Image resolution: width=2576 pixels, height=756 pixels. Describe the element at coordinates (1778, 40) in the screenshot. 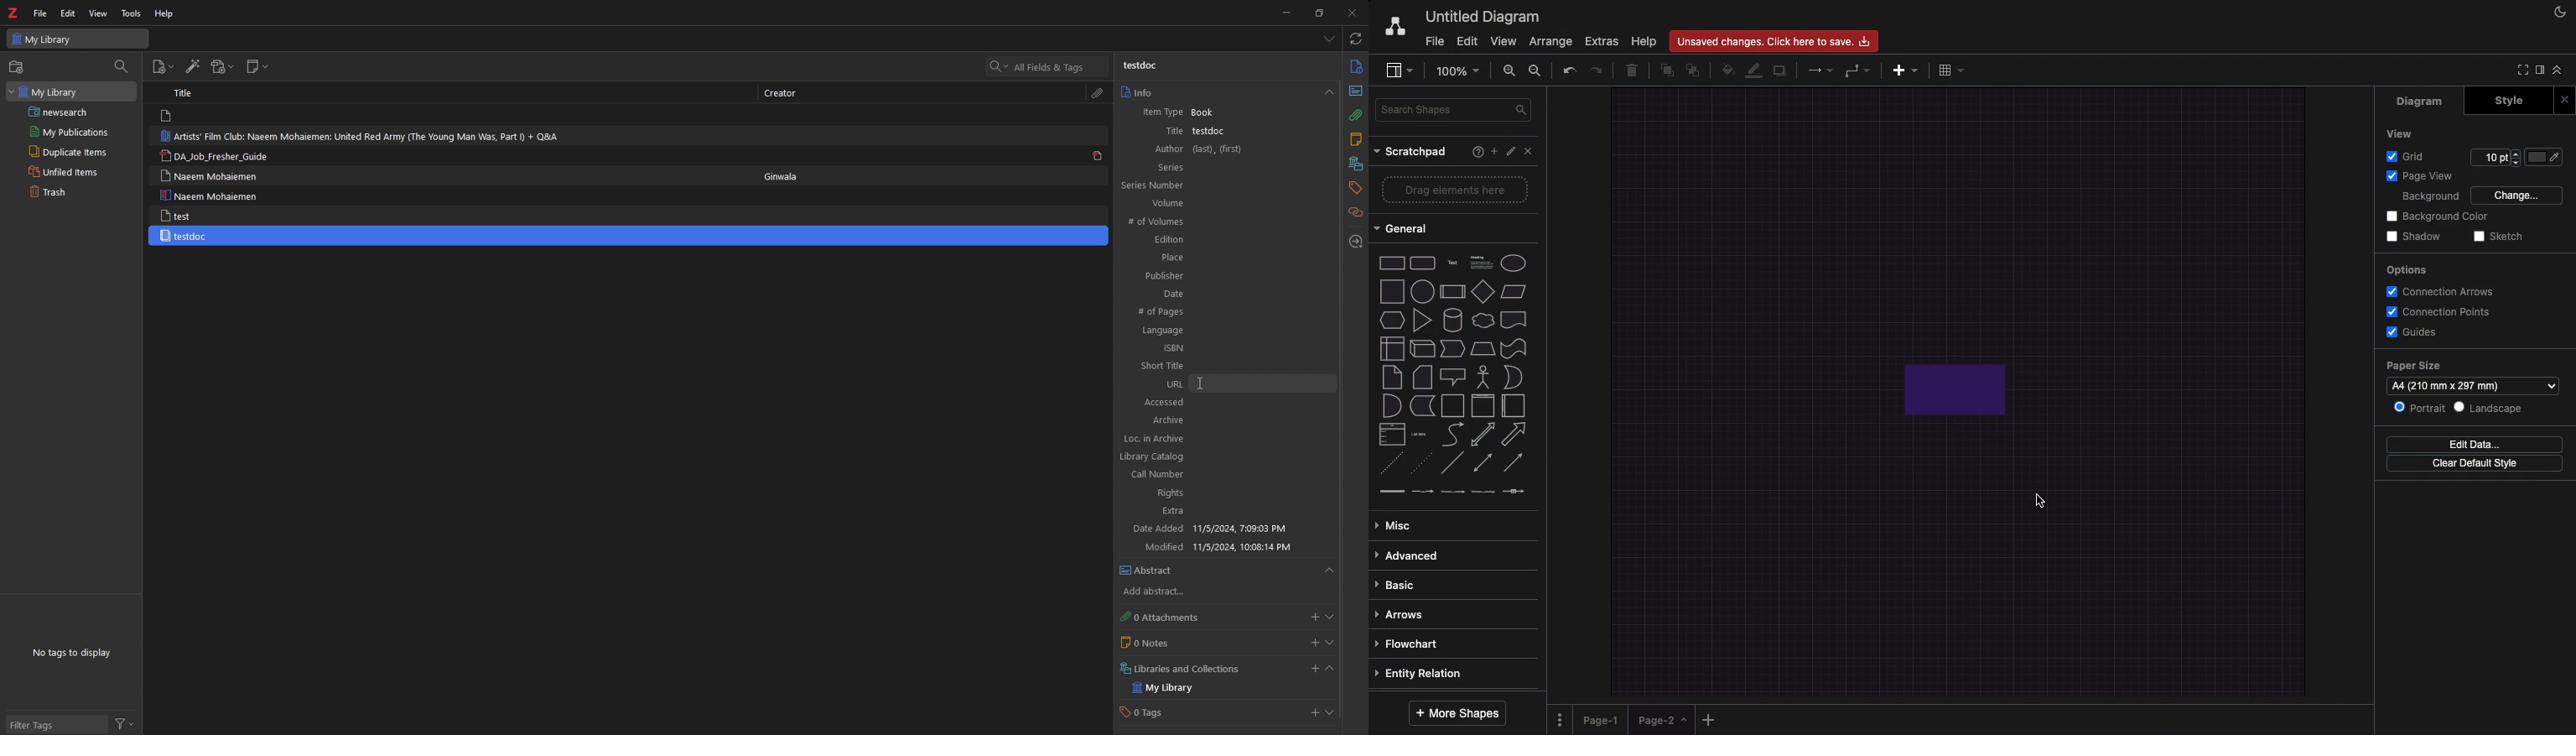

I see `Unsaved changes. click here to save changes` at that location.